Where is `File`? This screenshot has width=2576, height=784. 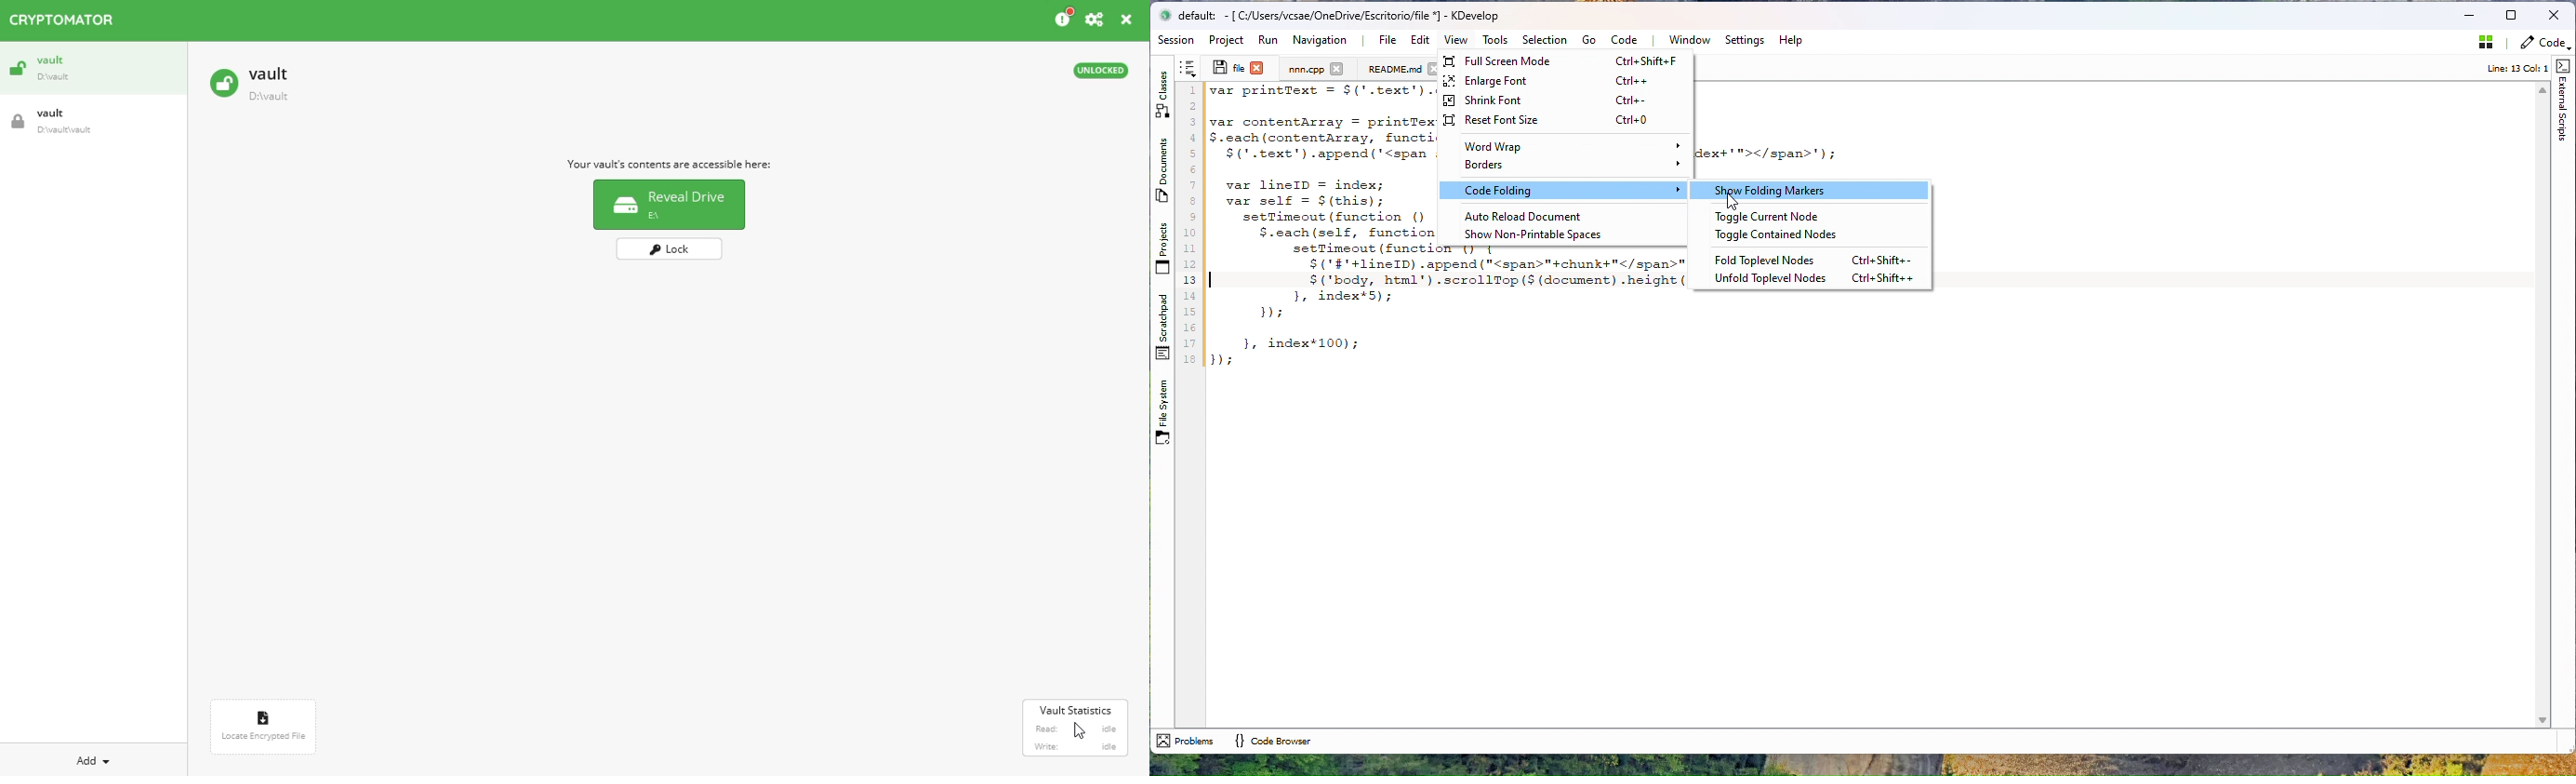 File is located at coordinates (1387, 40).